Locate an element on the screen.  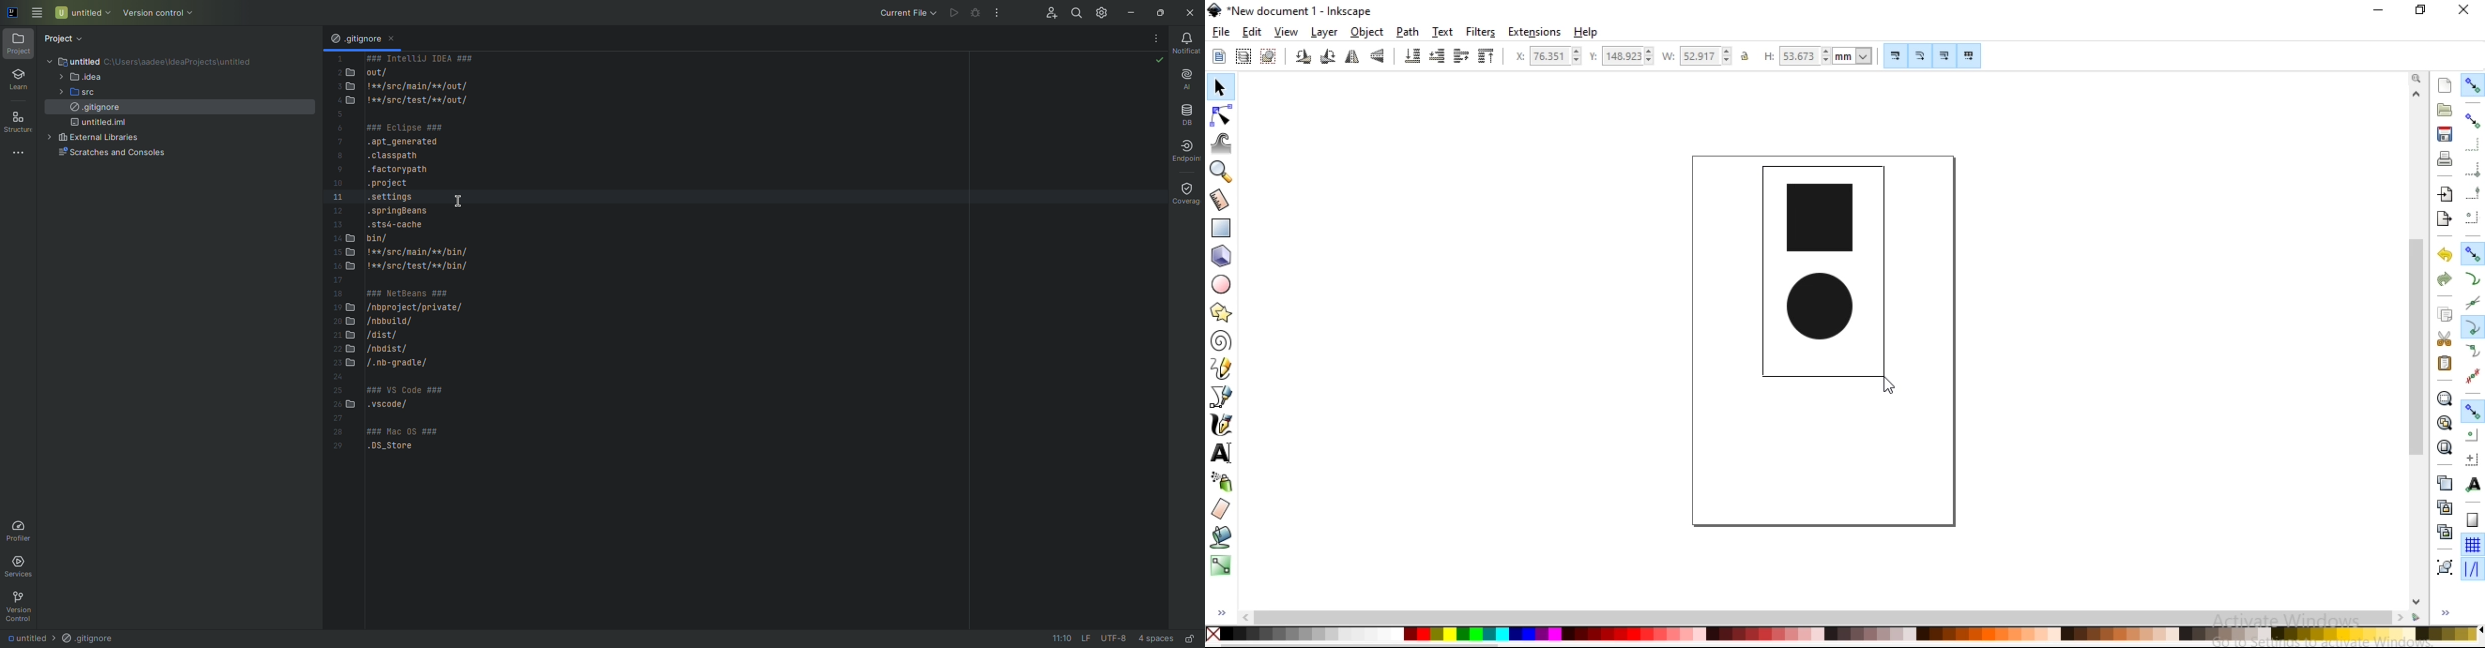
print document is located at coordinates (2445, 159).